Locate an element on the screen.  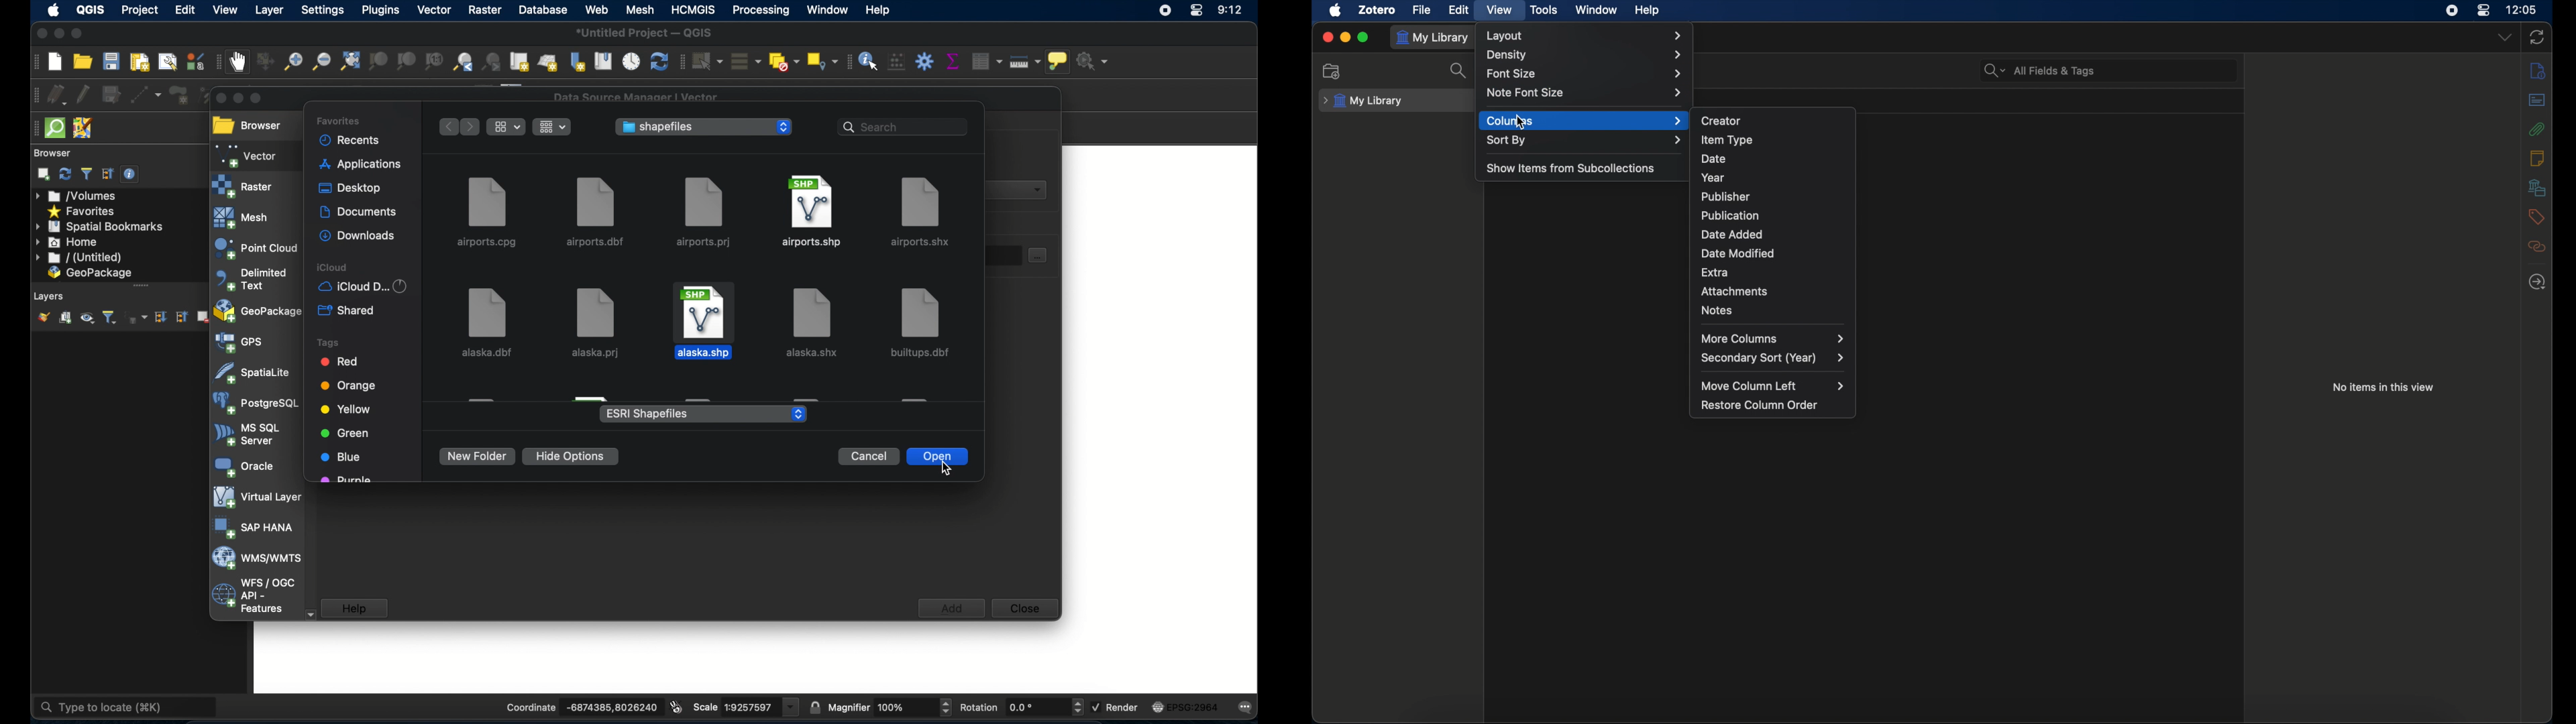
attachments is located at coordinates (1733, 291).